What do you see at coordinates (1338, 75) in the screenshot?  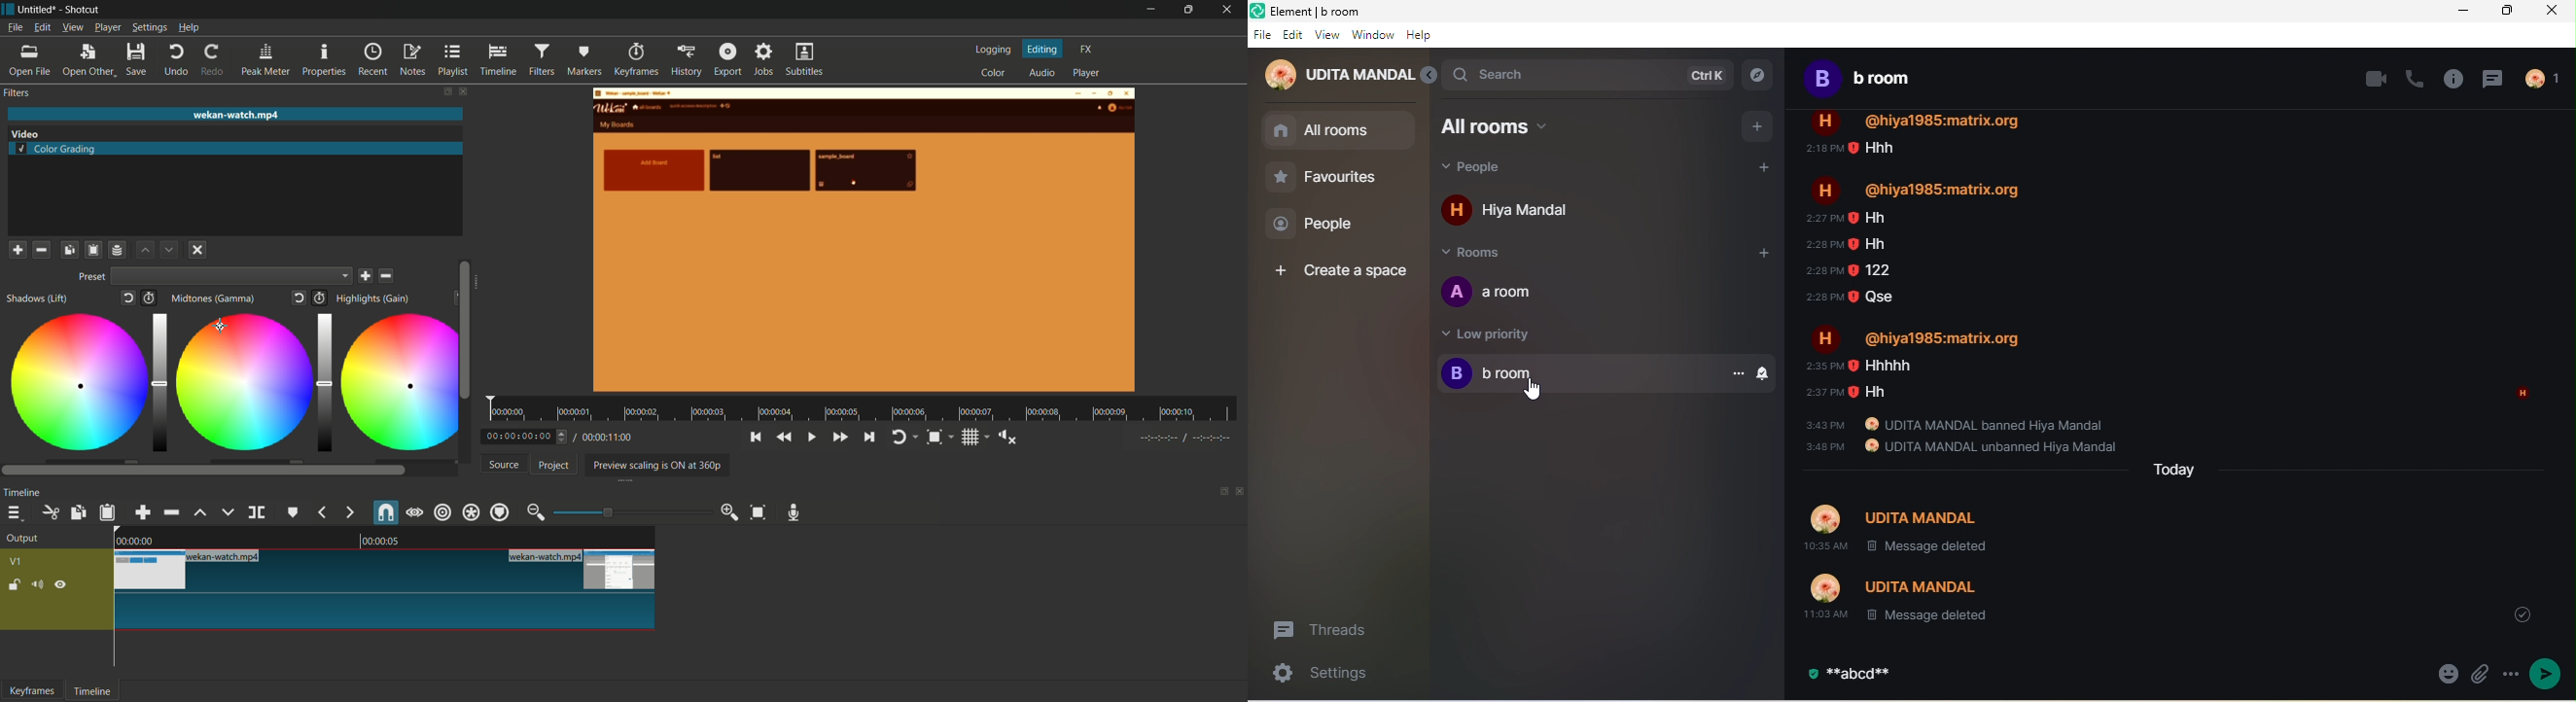 I see `udita mandal` at bounding box center [1338, 75].